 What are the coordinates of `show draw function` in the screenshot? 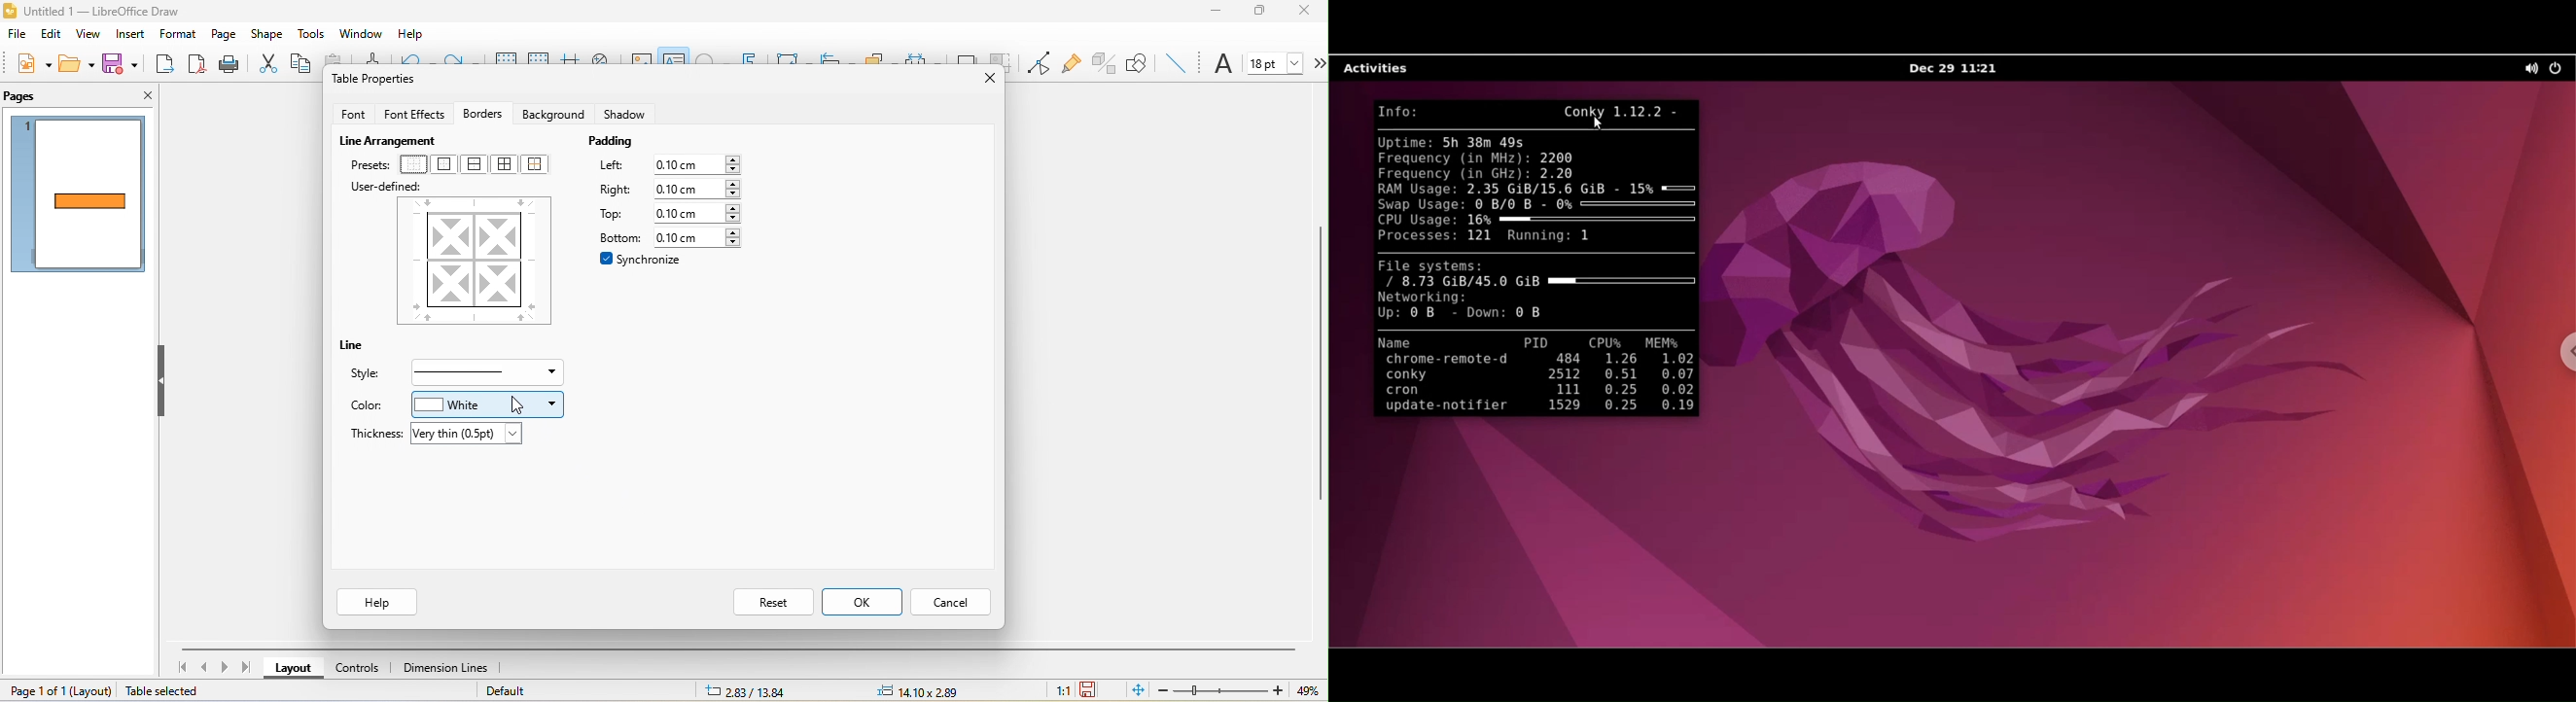 It's located at (1139, 62).